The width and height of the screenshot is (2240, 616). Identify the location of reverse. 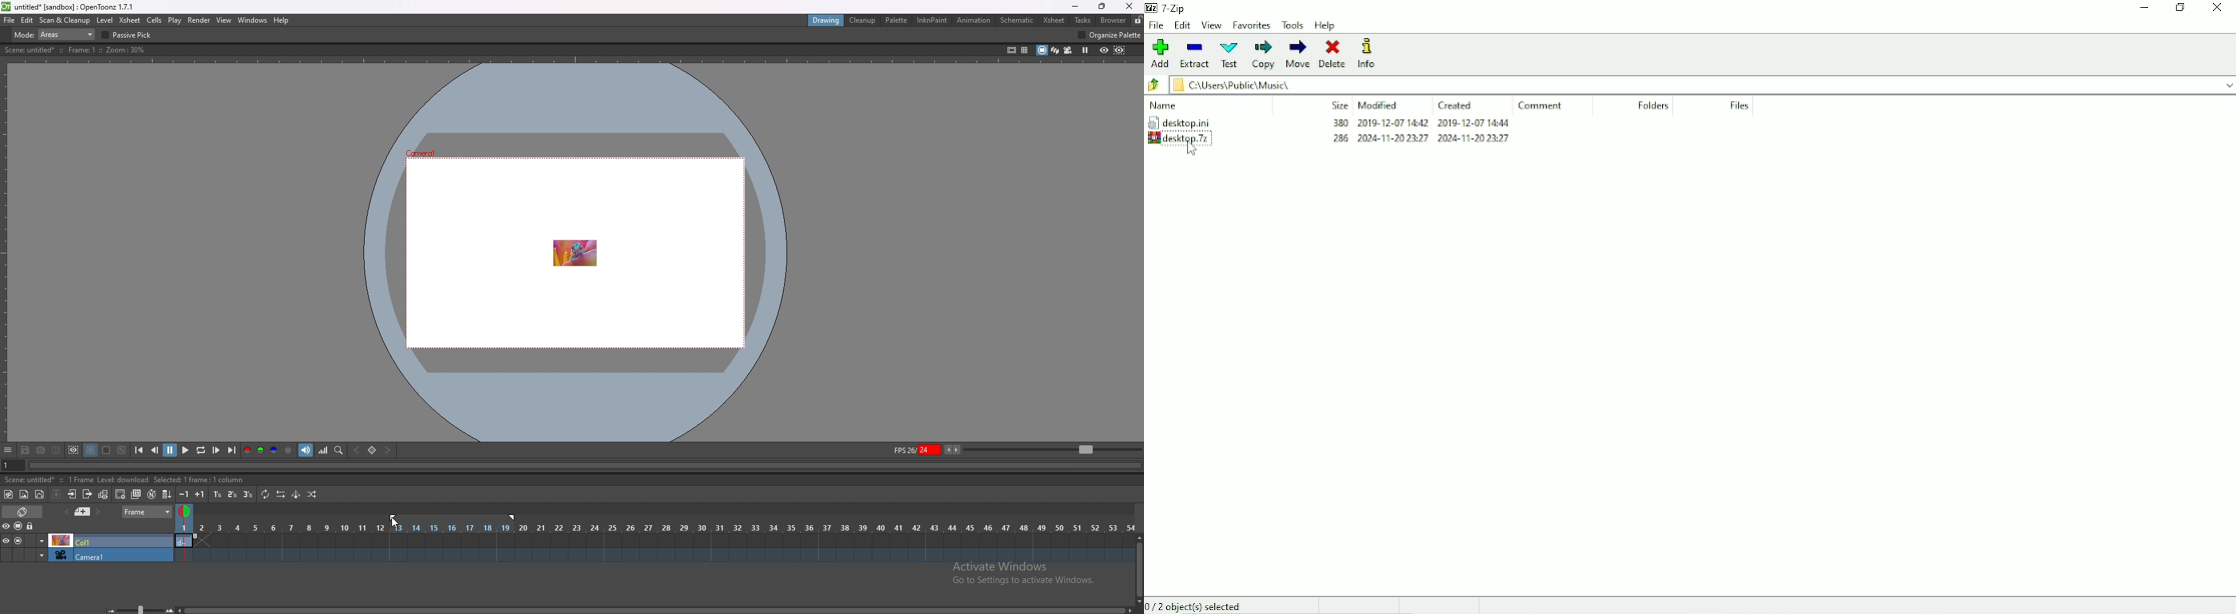
(281, 494).